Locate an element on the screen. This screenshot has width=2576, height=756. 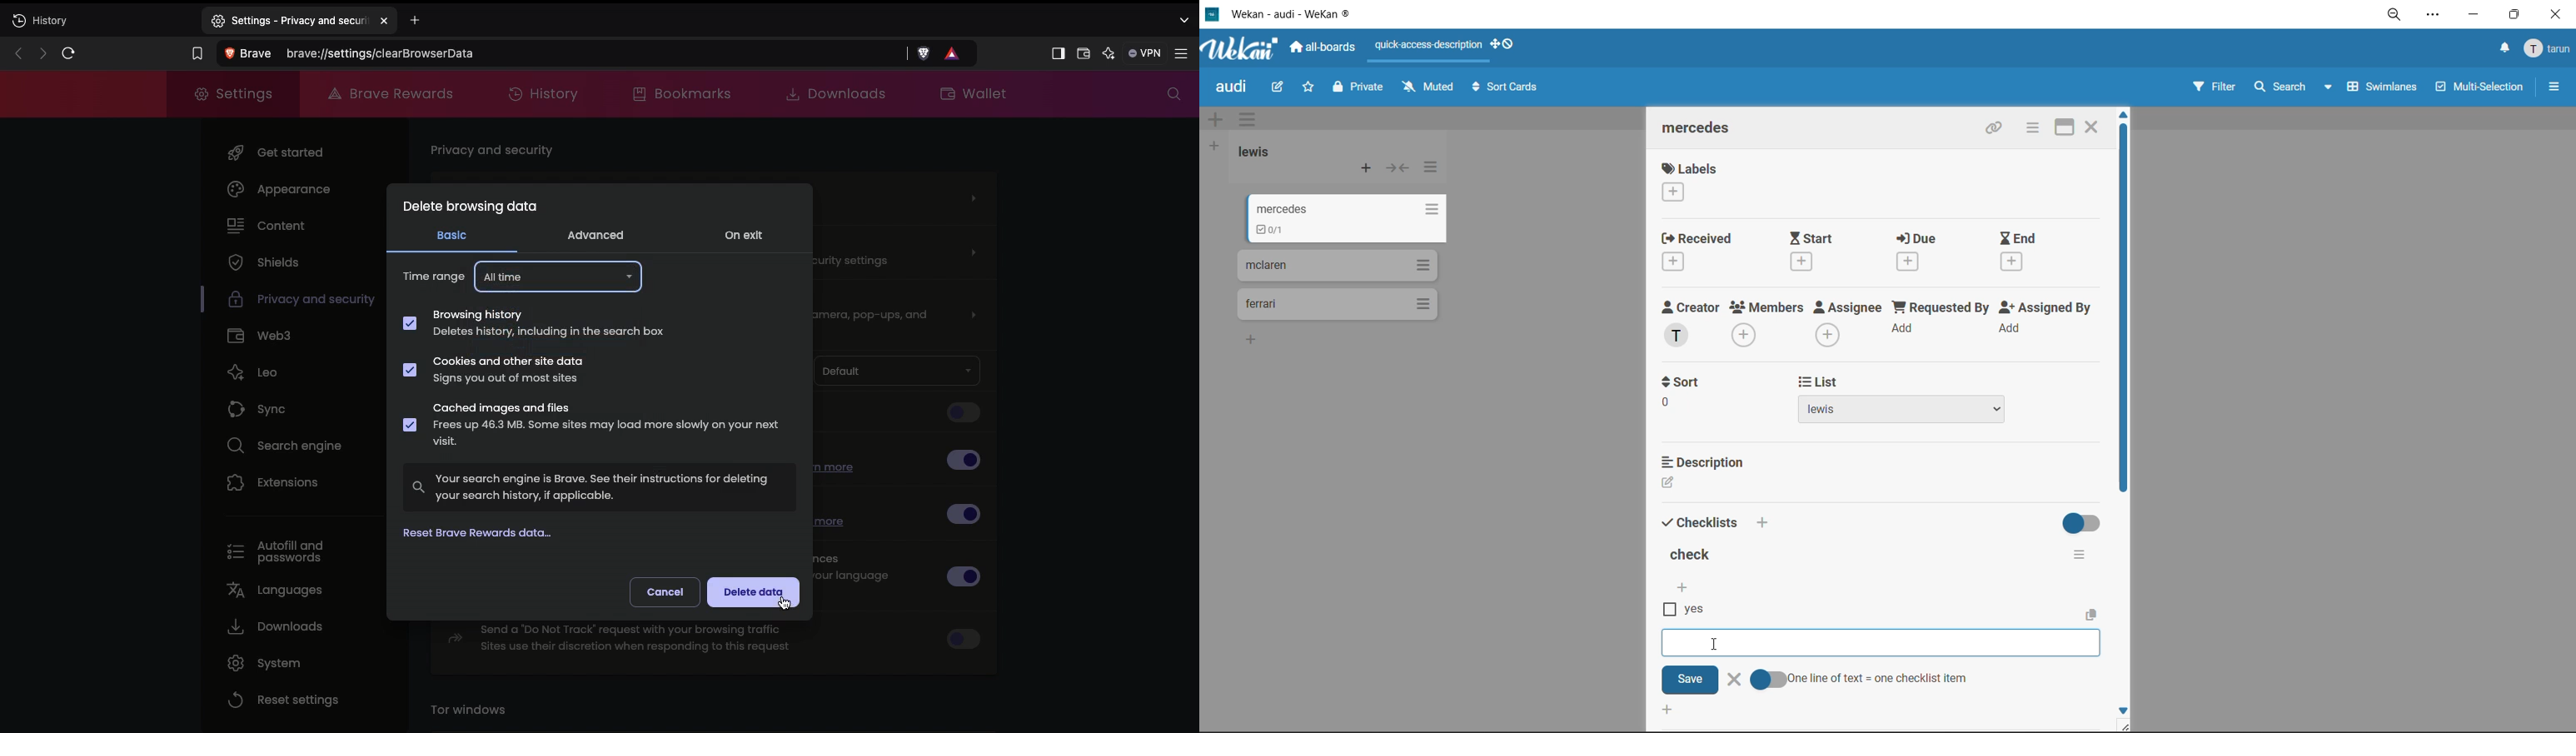
copy is located at coordinates (2094, 614).